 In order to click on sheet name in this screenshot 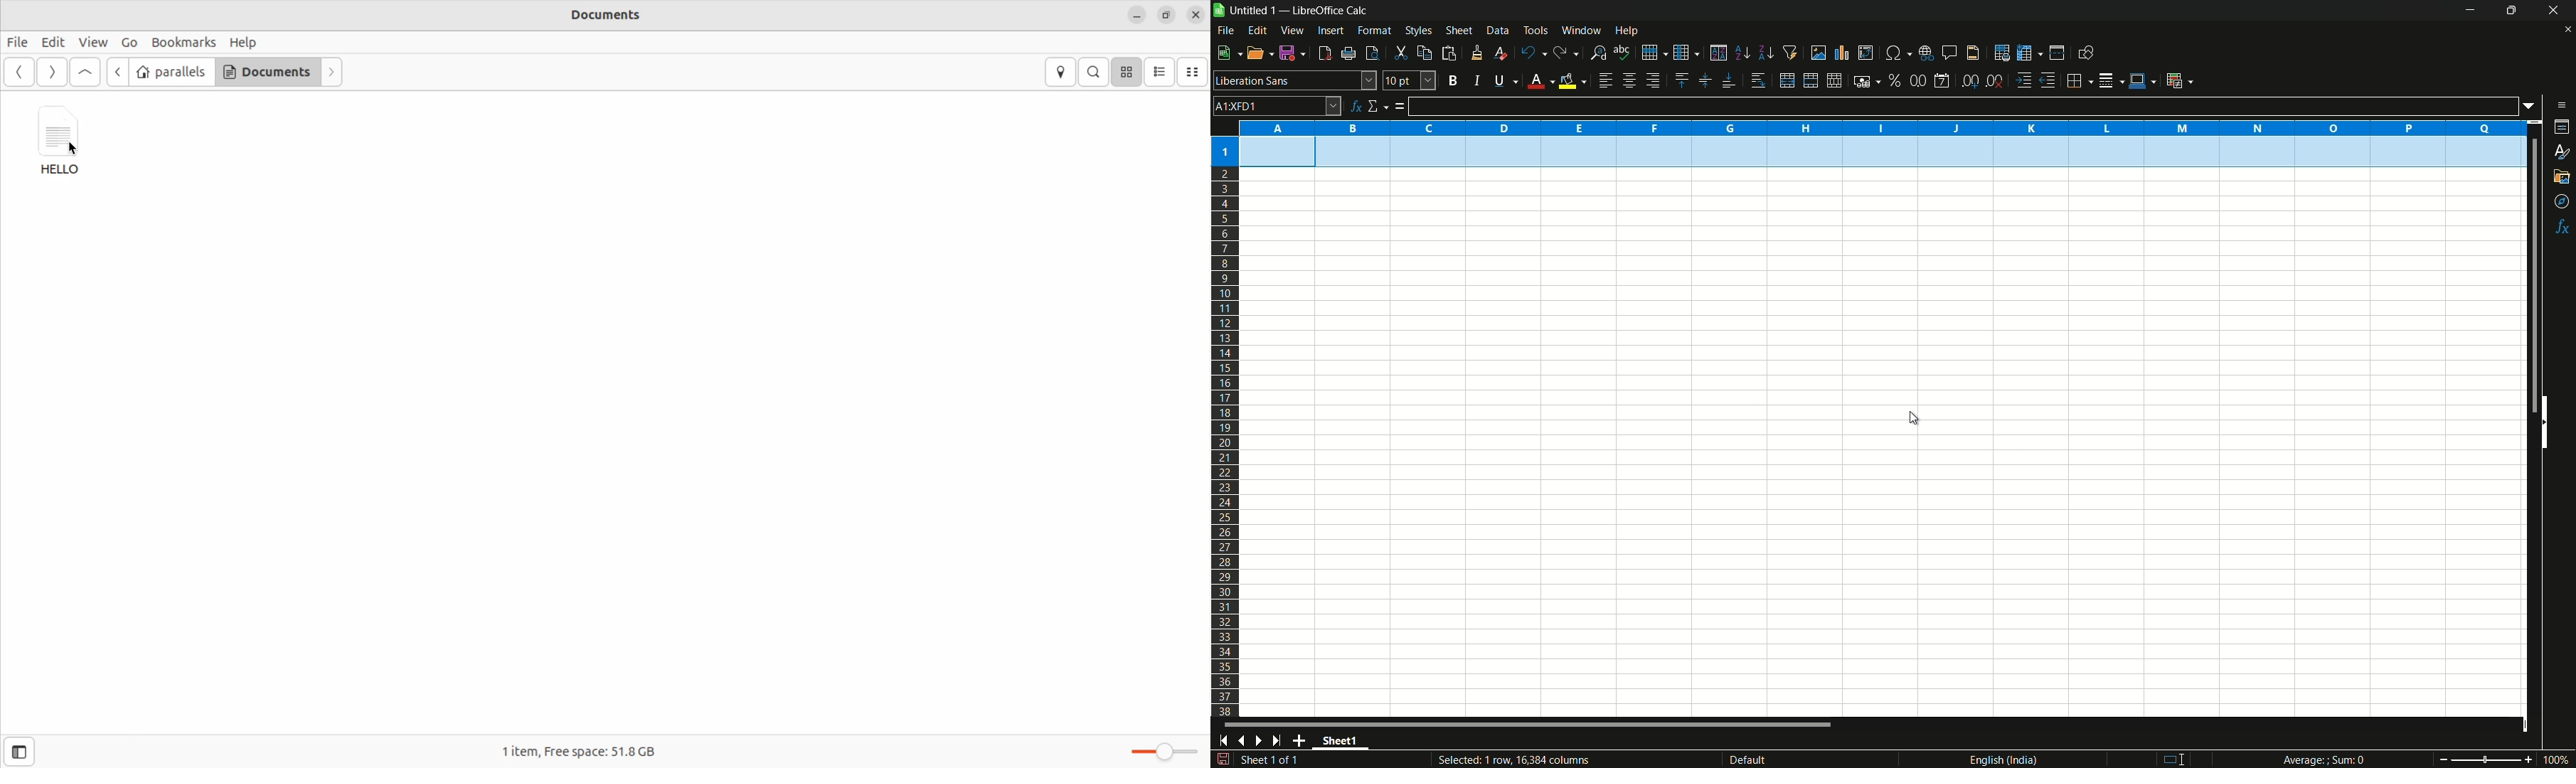, I will do `click(1344, 742)`.